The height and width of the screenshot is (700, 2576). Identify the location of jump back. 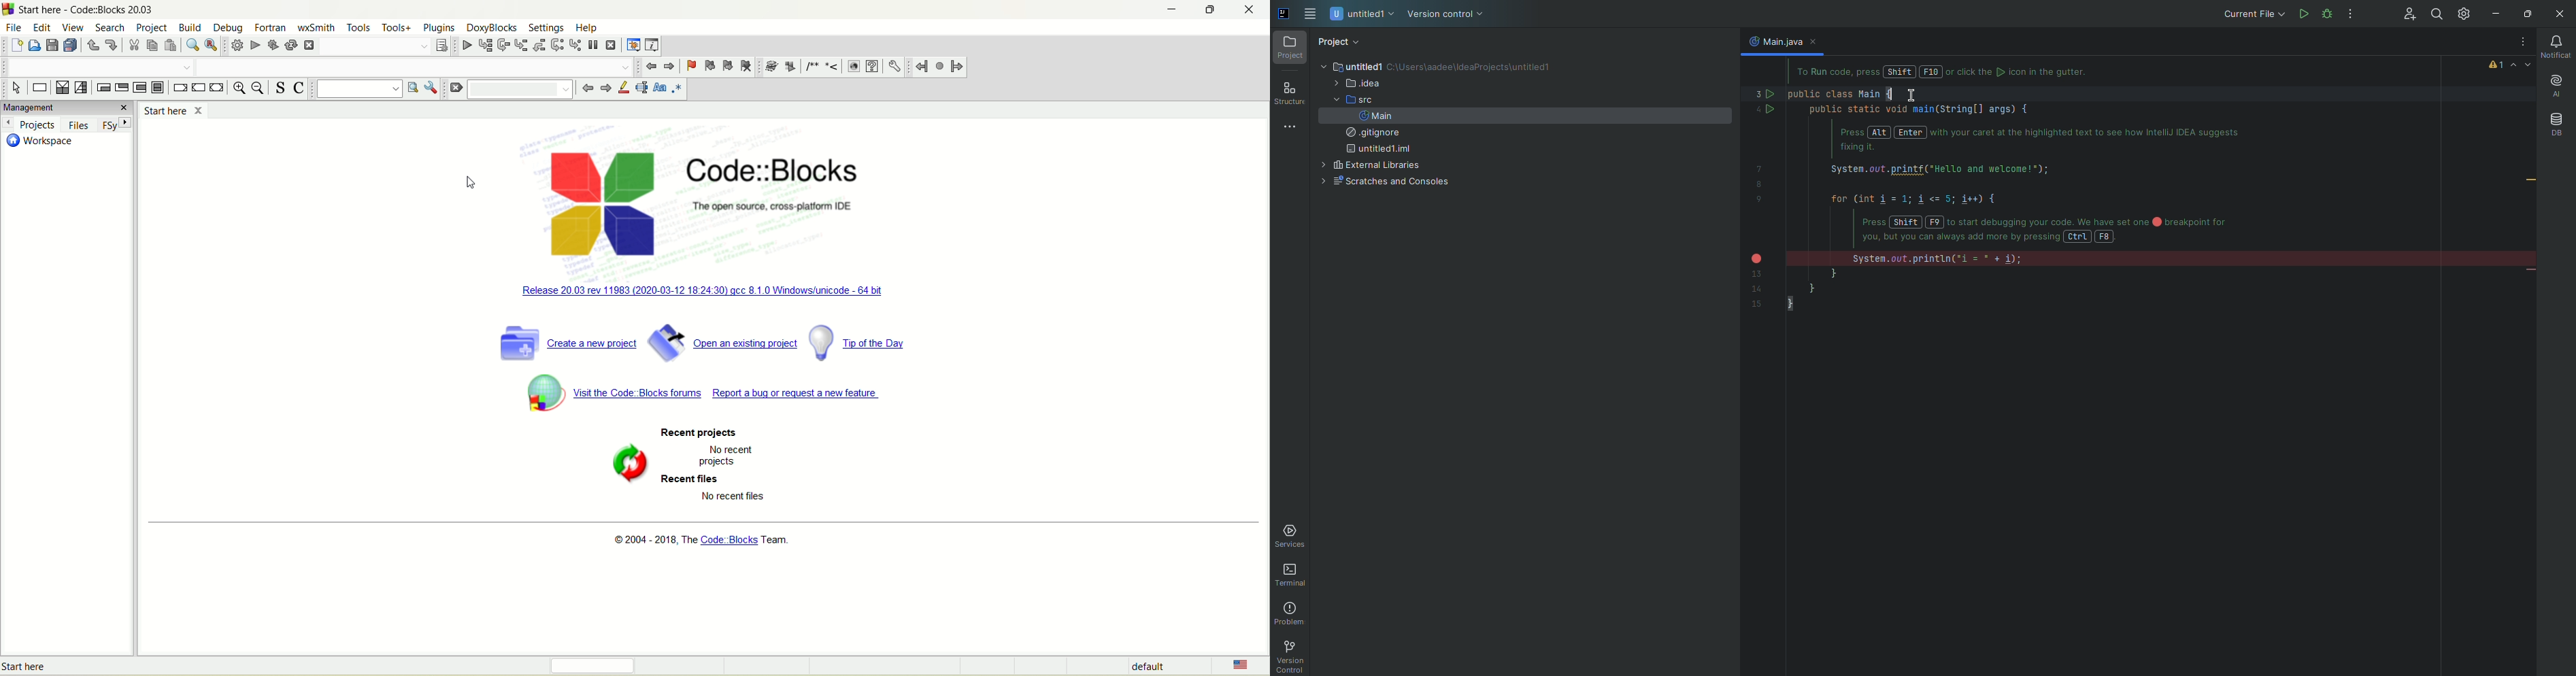
(923, 66).